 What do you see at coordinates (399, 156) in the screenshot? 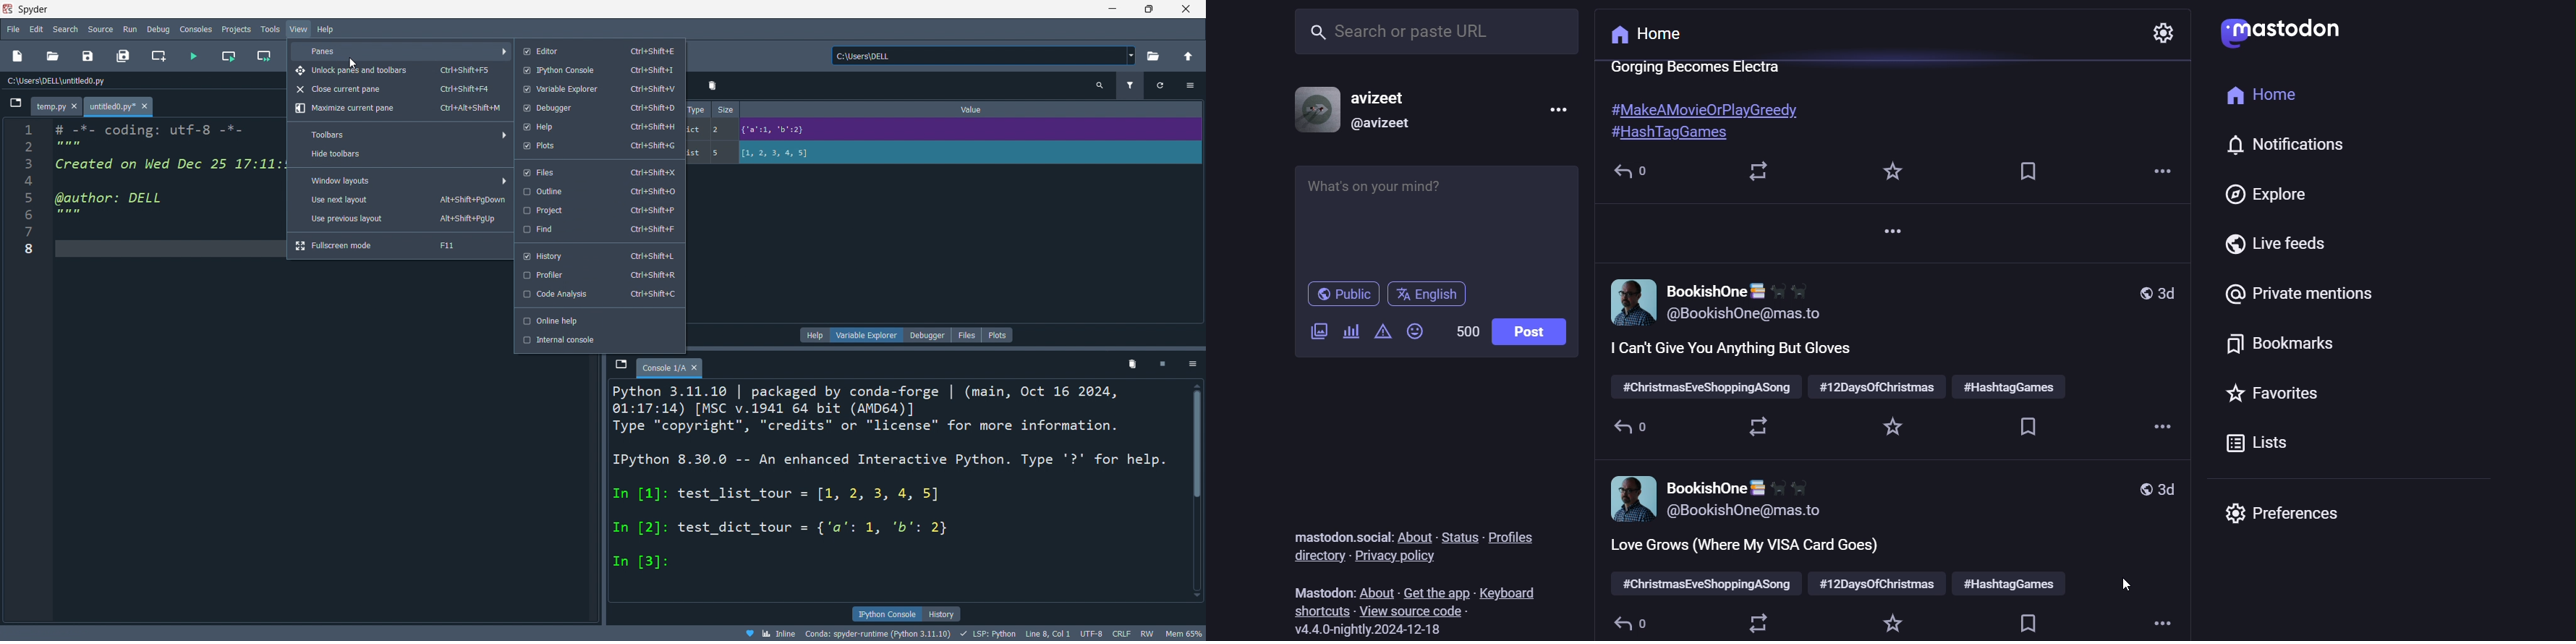
I see `hide toolbars` at bounding box center [399, 156].